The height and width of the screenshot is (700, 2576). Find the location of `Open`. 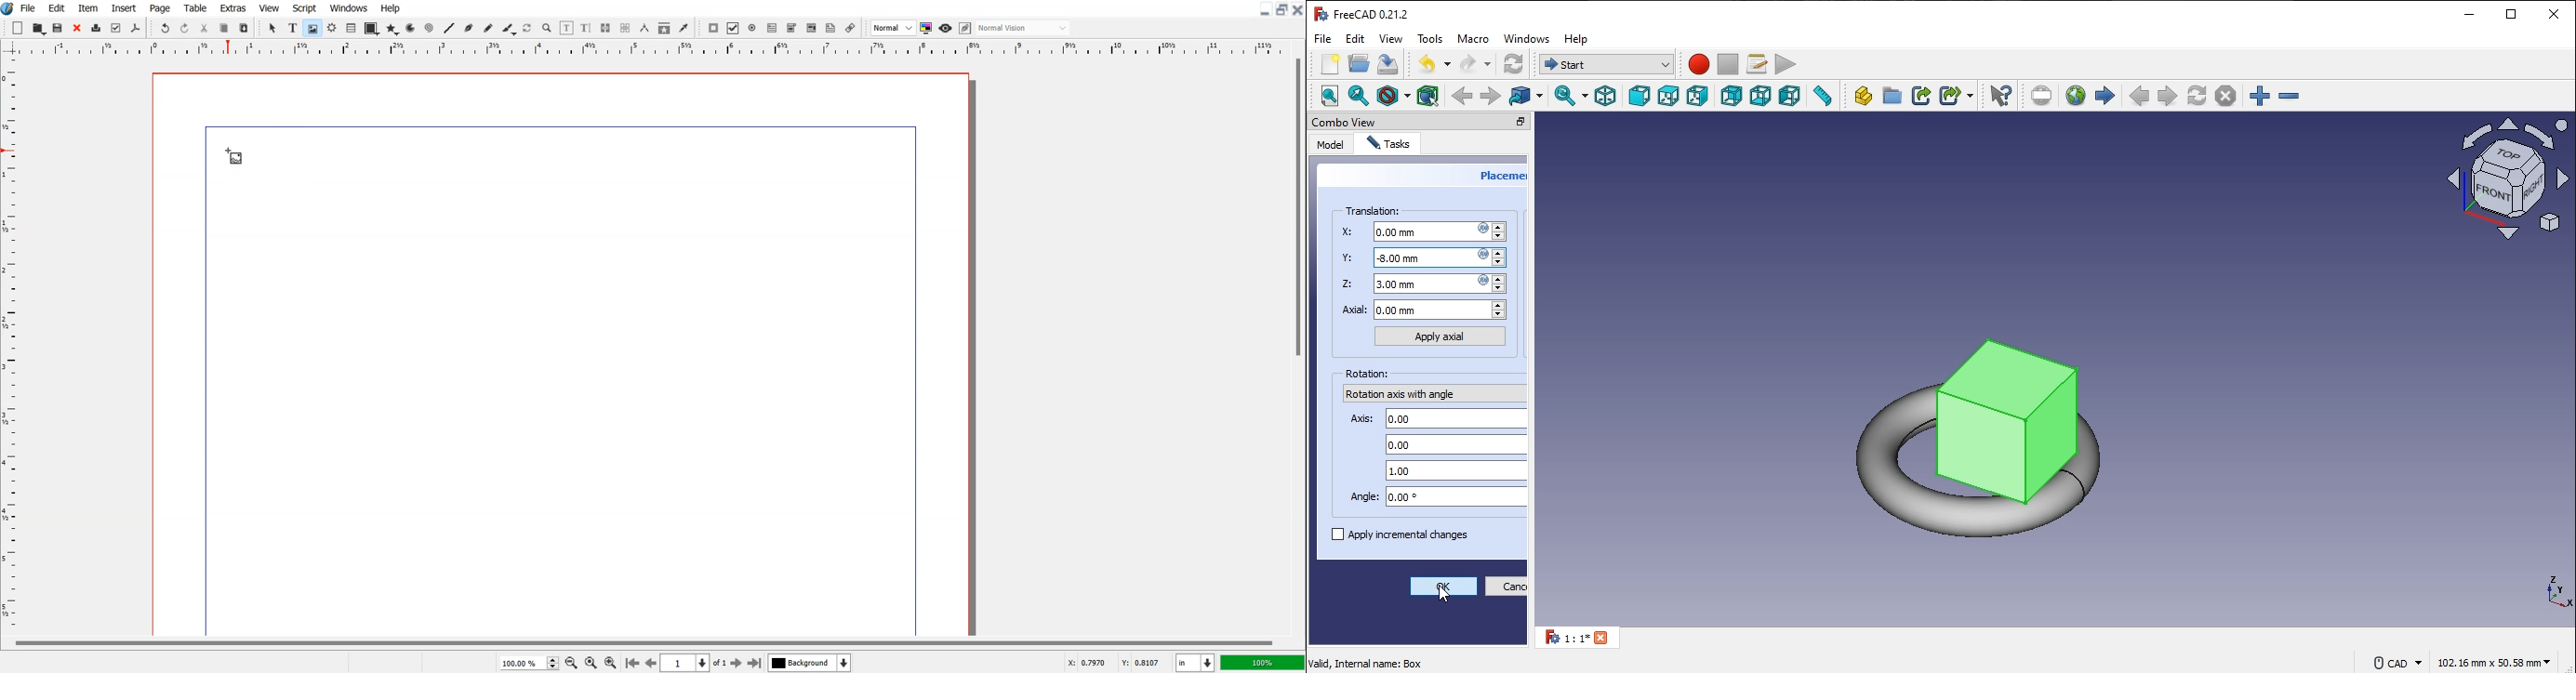

Open is located at coordinates (39, 28).